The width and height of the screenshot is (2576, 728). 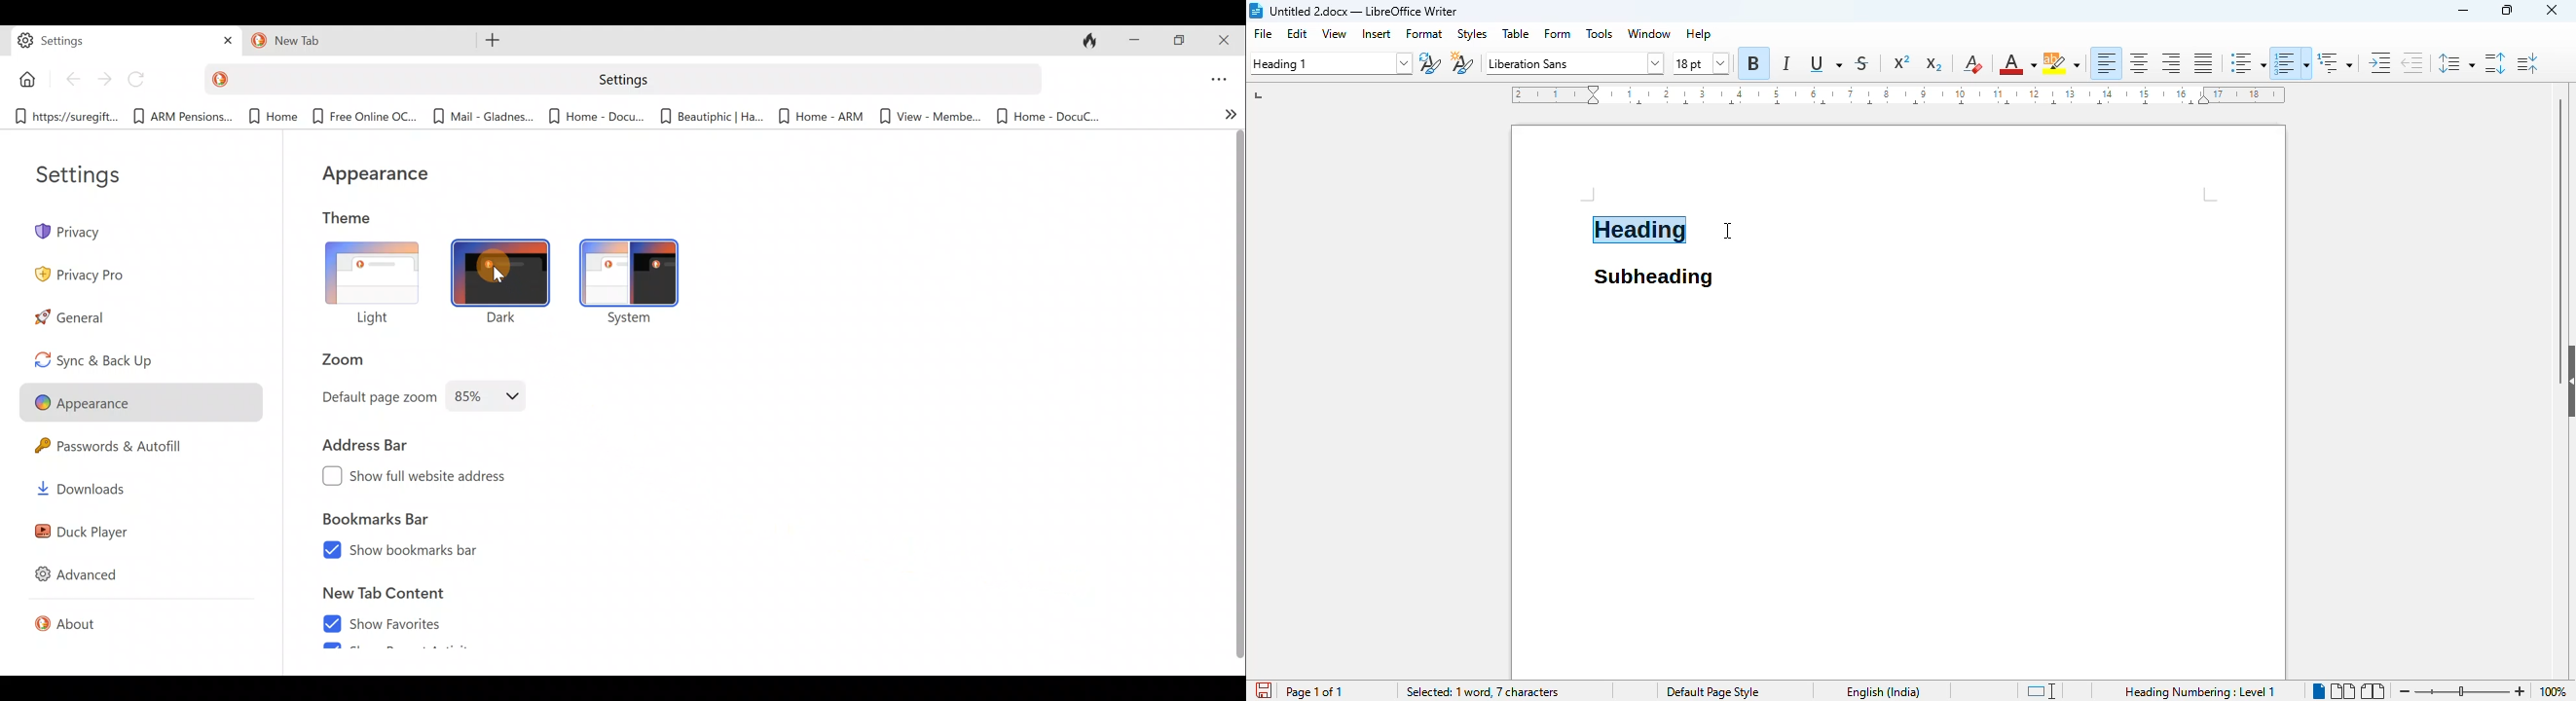 What do you see at coordinates (1727, 231) in the screenshot?
I see `cursor` at bounding box center [1727, 231].